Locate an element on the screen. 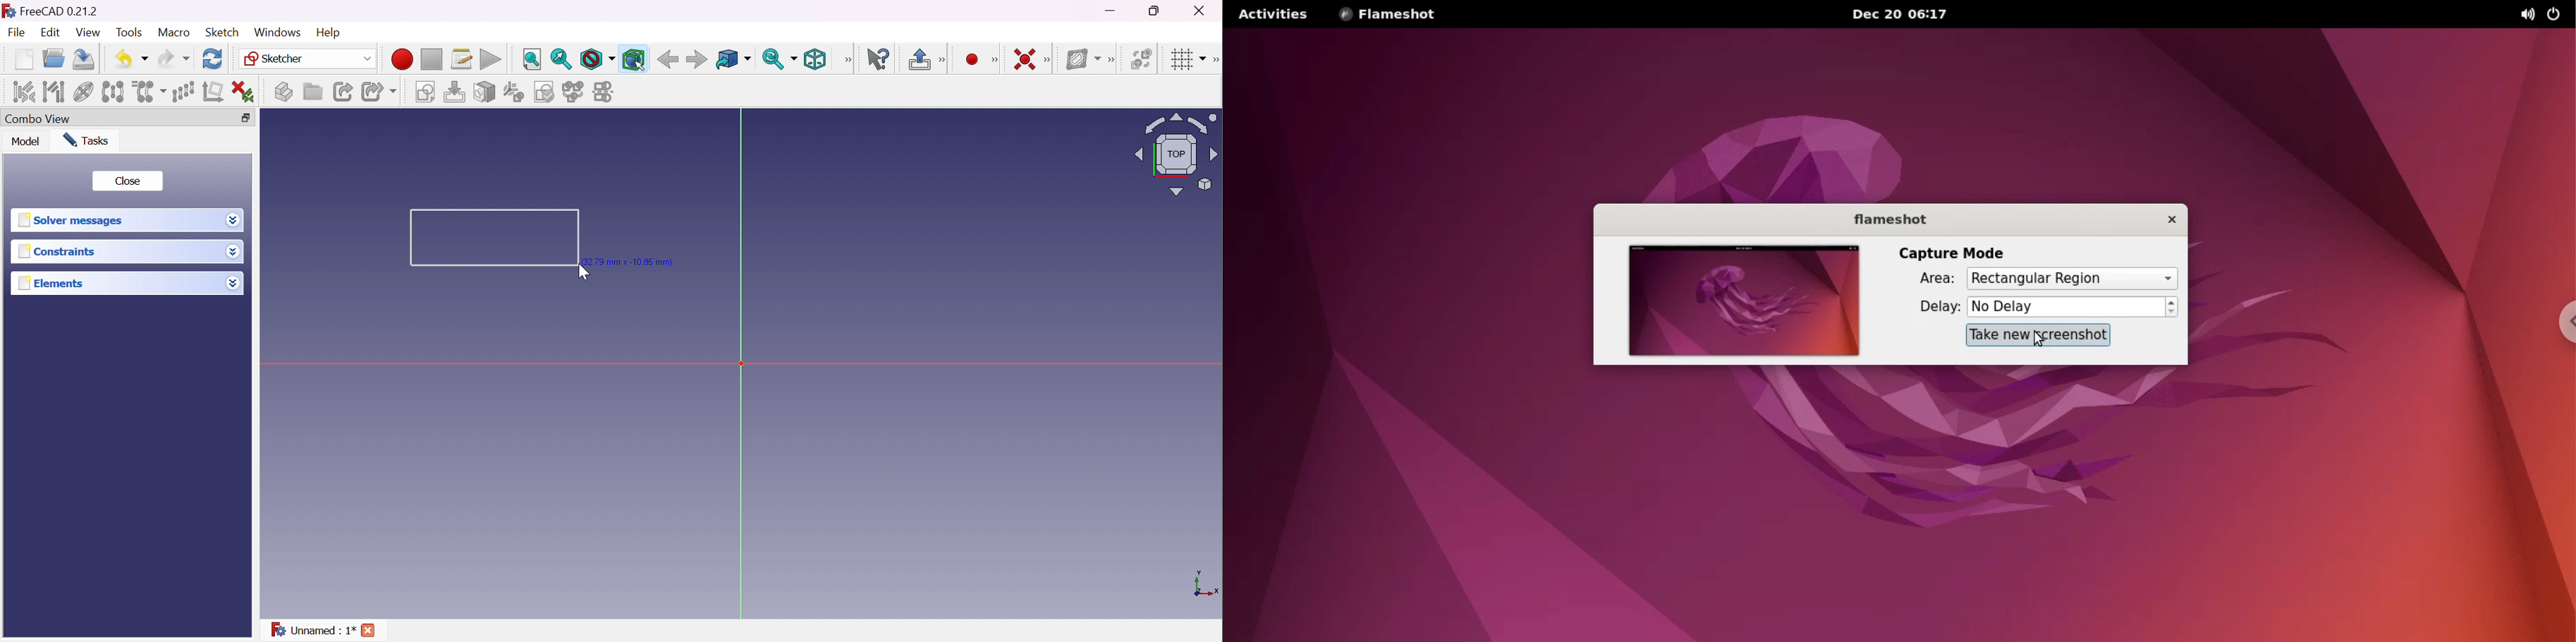  Leave sketch is located at coordinates (918, 59).